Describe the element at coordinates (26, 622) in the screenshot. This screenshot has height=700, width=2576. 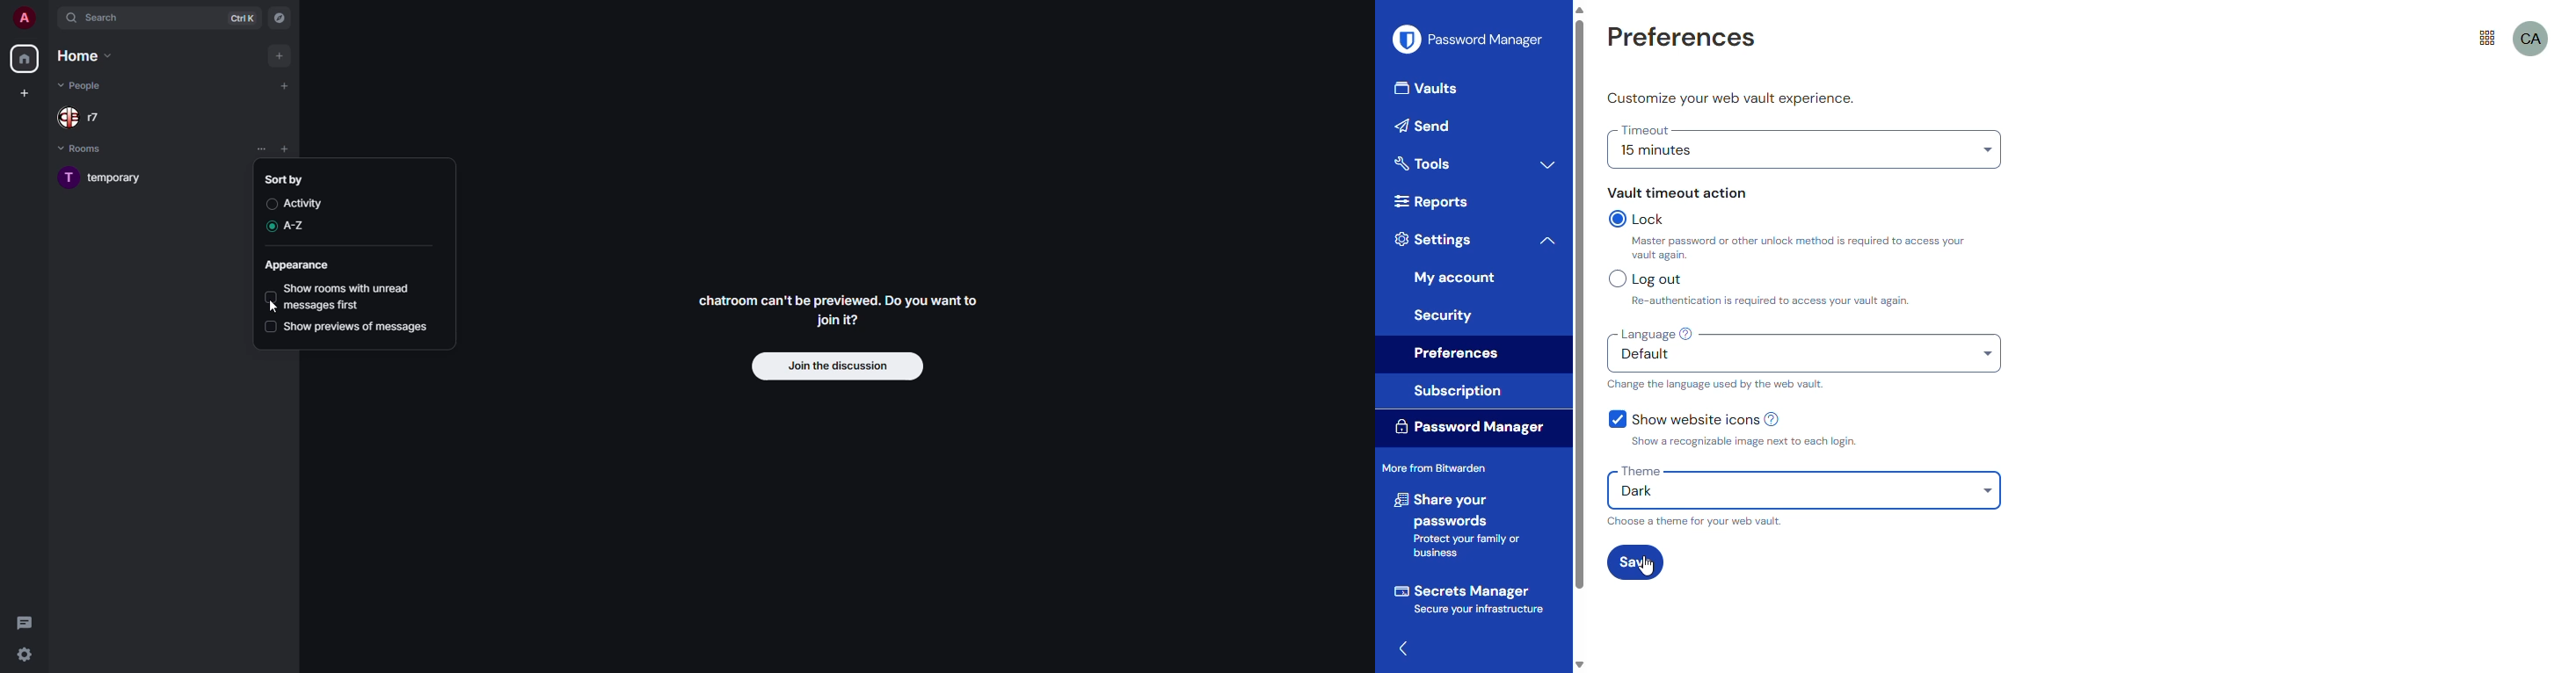
I see `threads` at that location.